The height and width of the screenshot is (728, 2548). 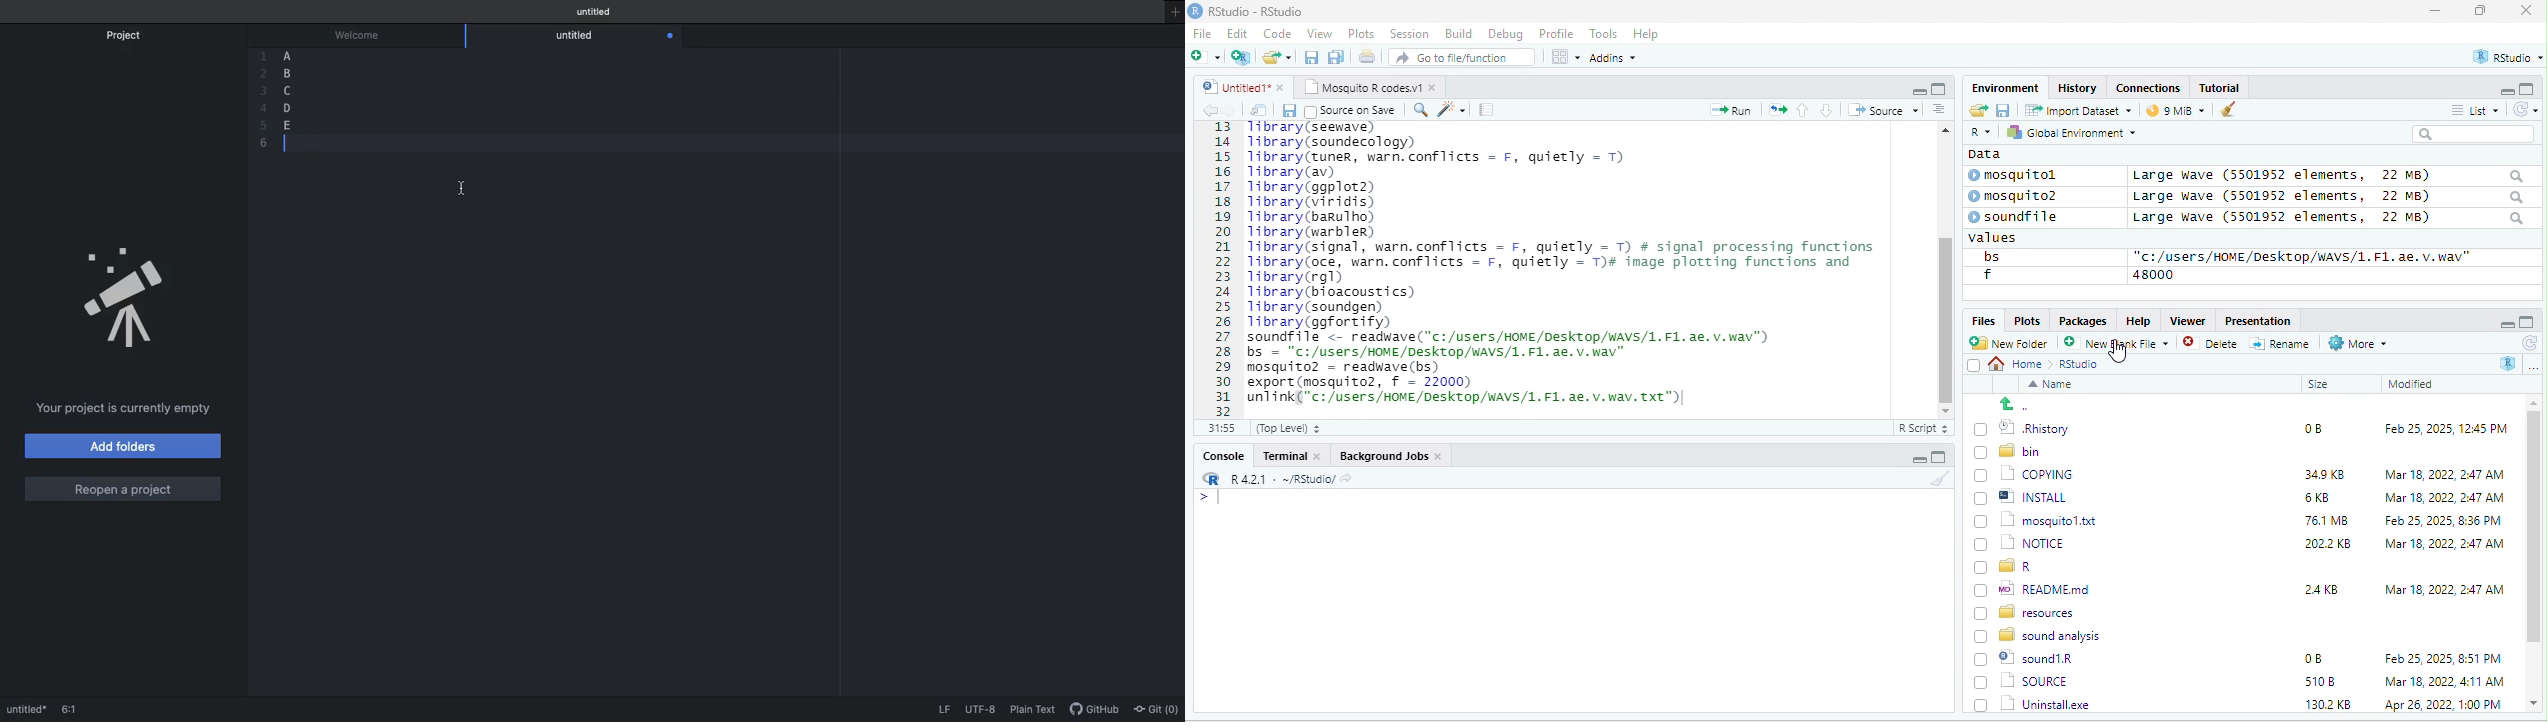 I want to click on 1
2
3
4
5
6, so click(x=262, y=97).